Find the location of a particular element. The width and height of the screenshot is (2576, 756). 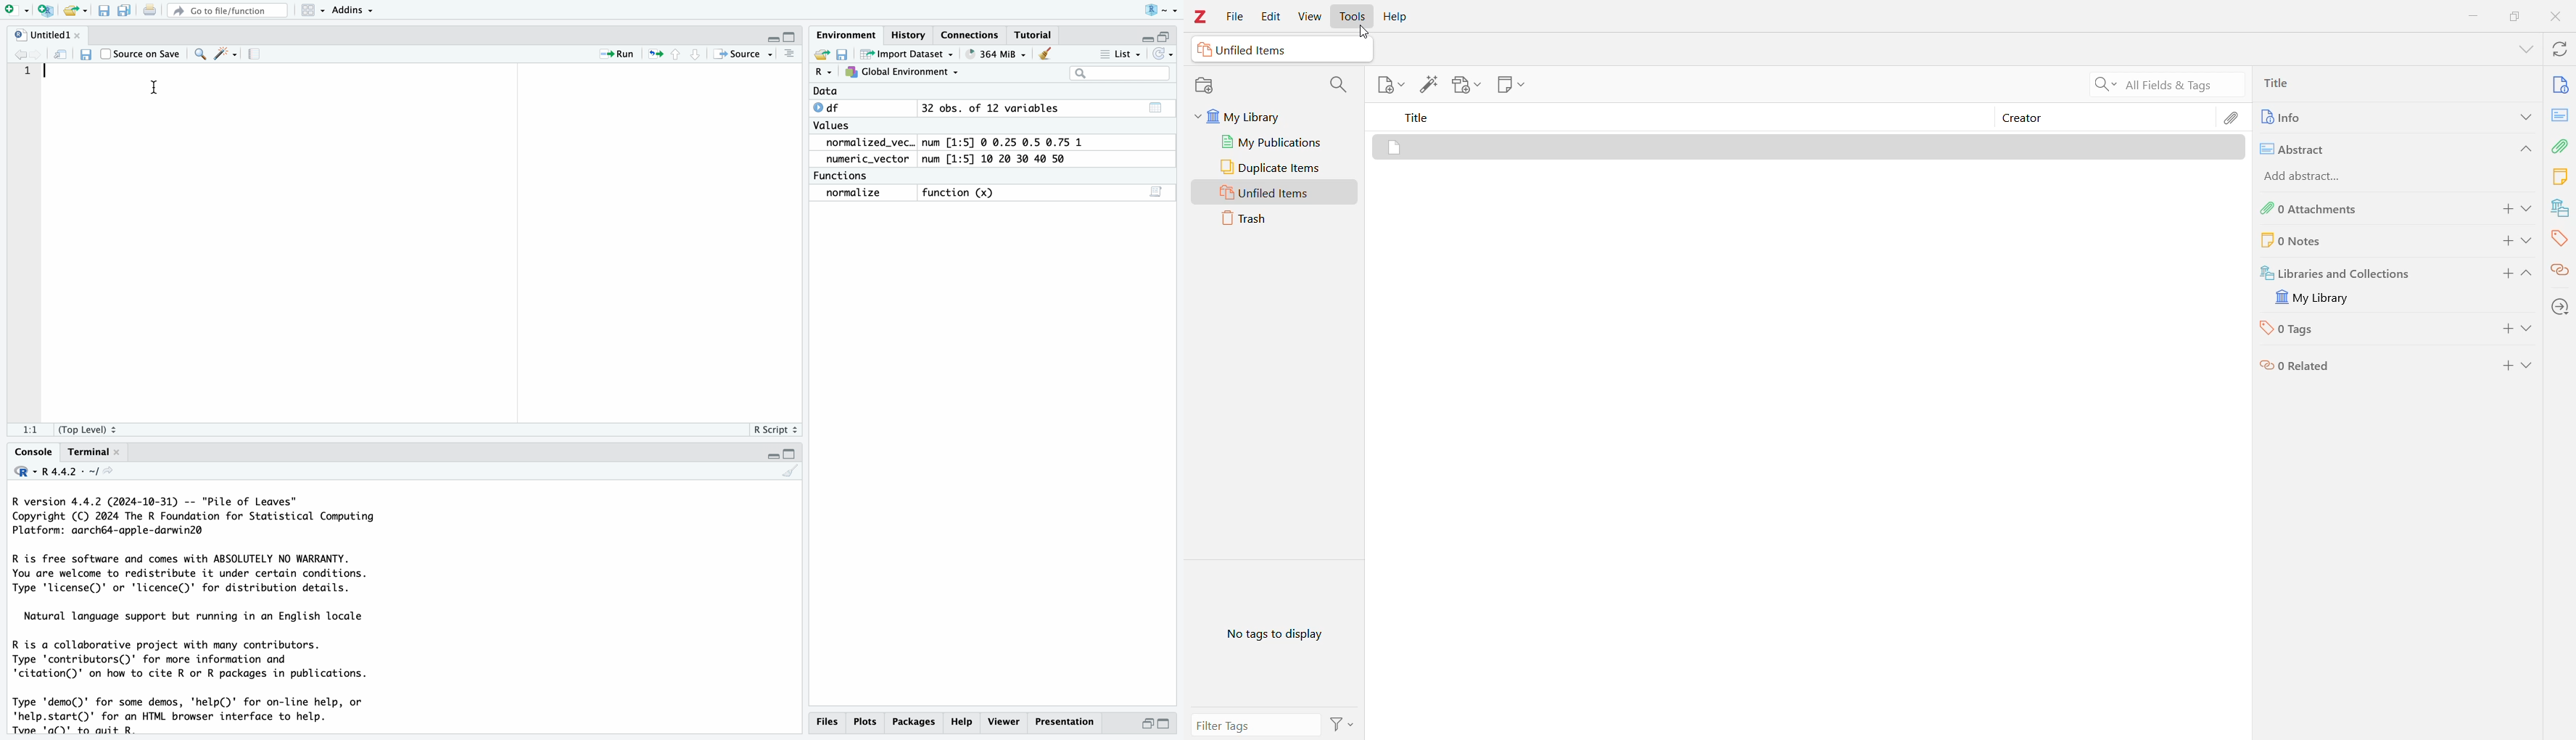

Refresh is located at coordinates (1164, 54).